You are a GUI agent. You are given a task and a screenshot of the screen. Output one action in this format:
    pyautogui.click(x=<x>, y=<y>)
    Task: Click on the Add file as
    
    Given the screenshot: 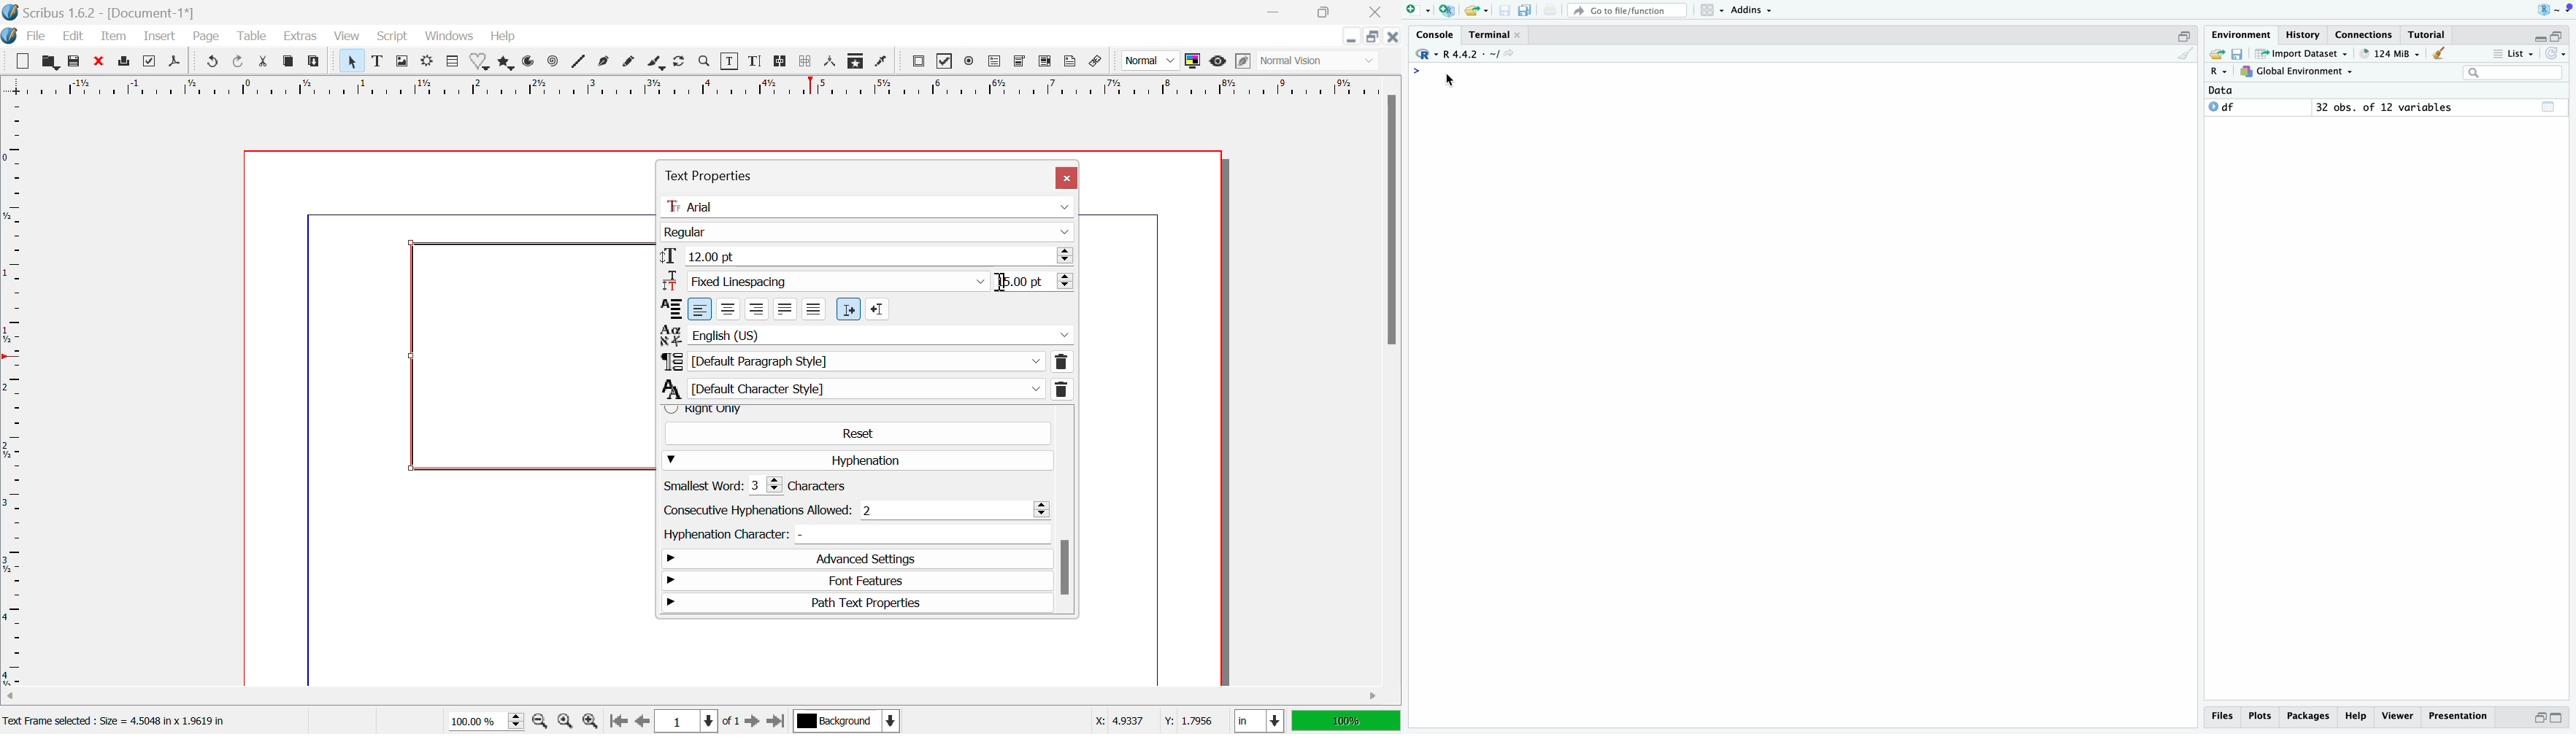 What is the action you would take?
    pyautogui.click(x=1419, y=11)
    